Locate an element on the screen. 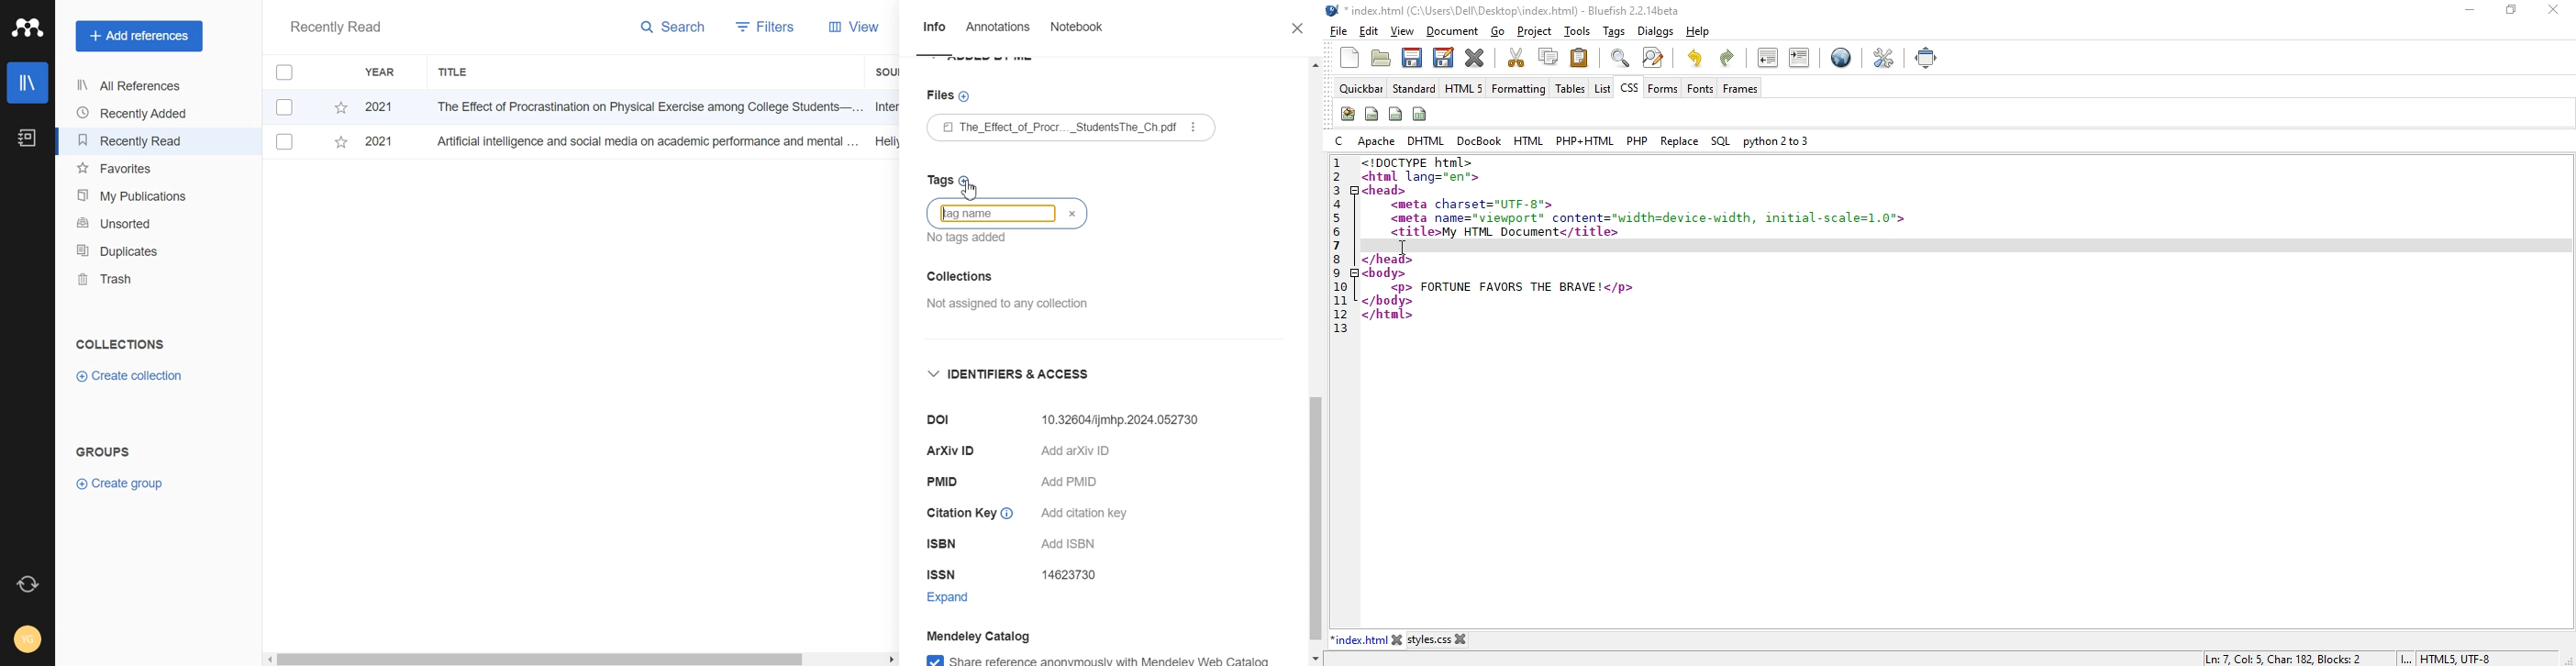  Collection  Not assigned to any collection is located at coordinates (1005, 287).